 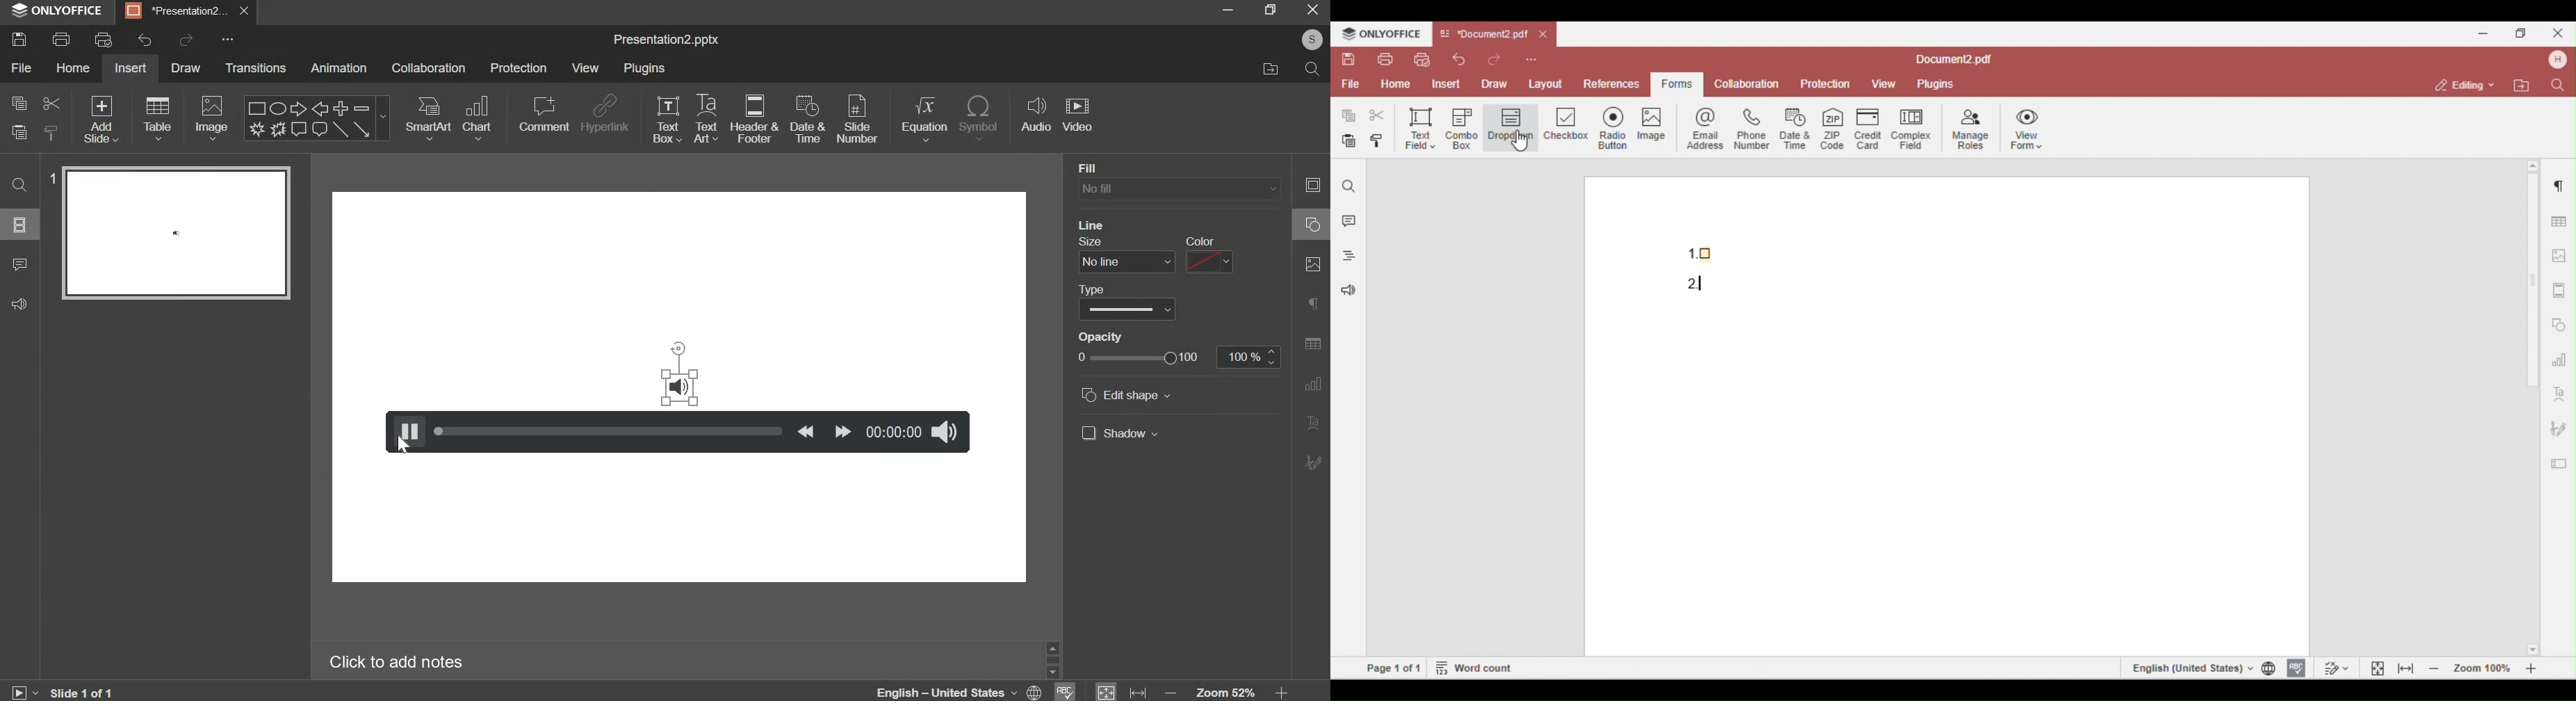 I want to click on insert, so click(x=130, y=68).